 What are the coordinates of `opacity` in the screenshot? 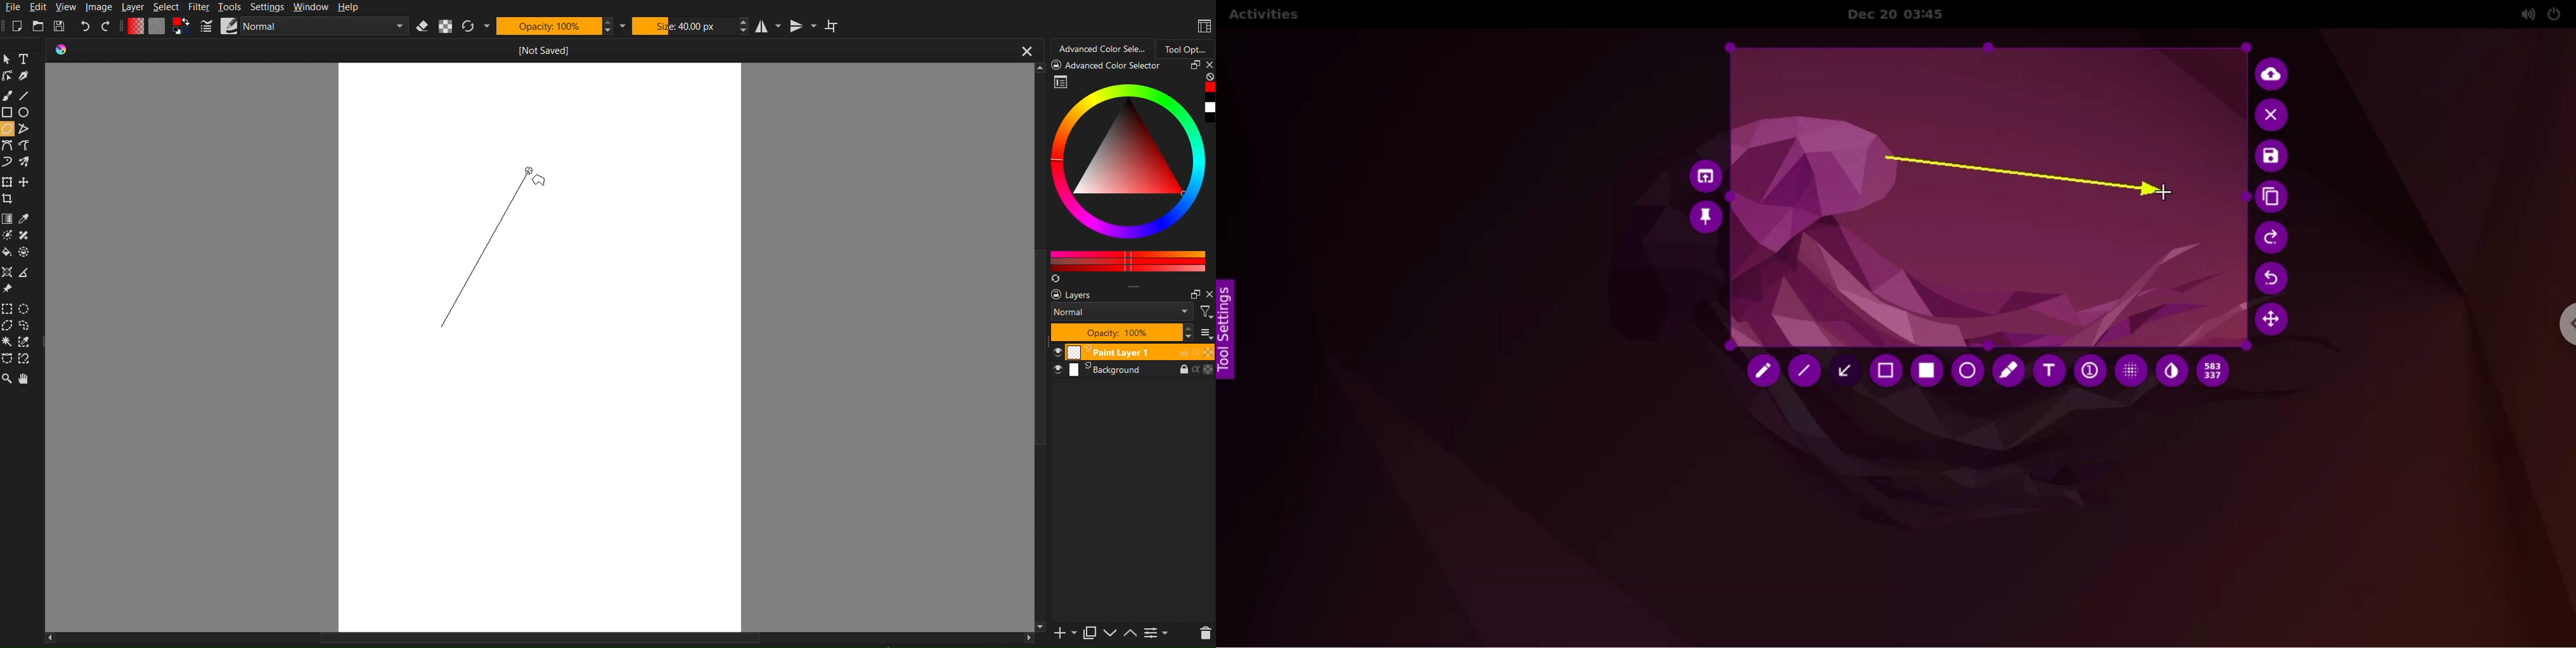 It's located at (1121, 333).